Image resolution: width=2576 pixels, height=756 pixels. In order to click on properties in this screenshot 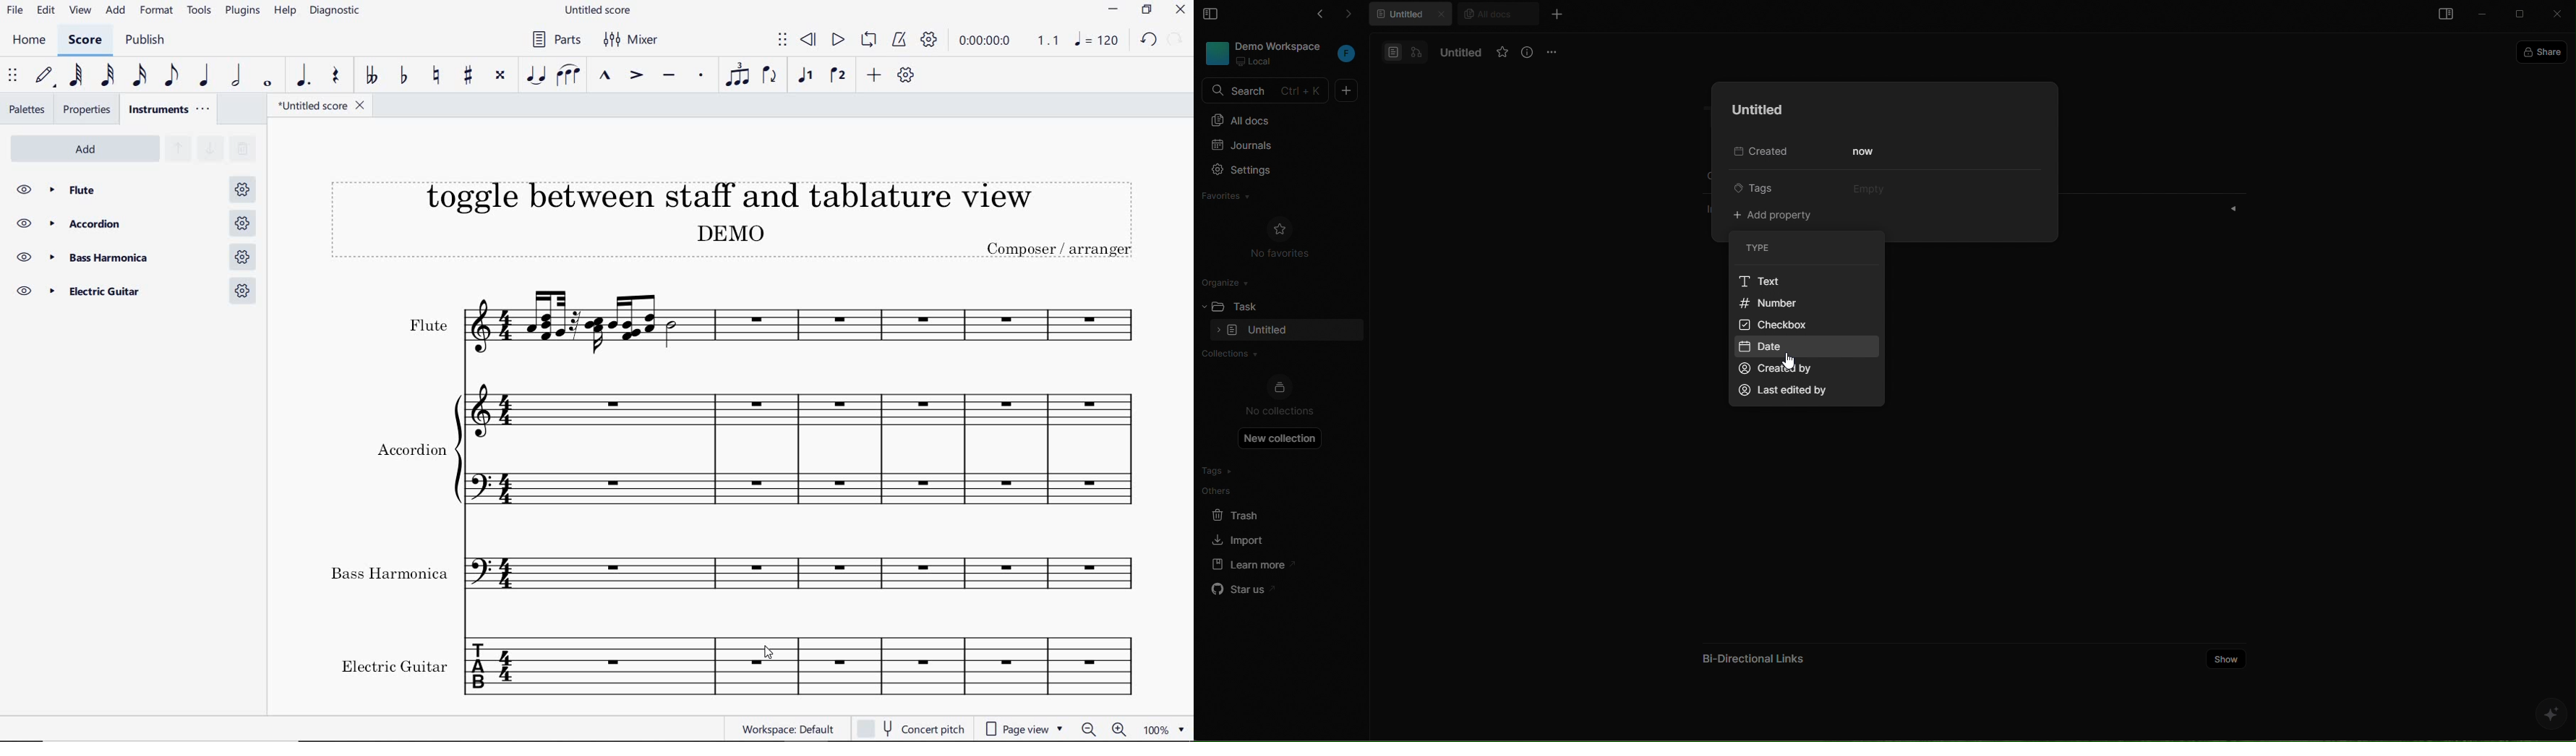, I will do `click(87, 109)`.